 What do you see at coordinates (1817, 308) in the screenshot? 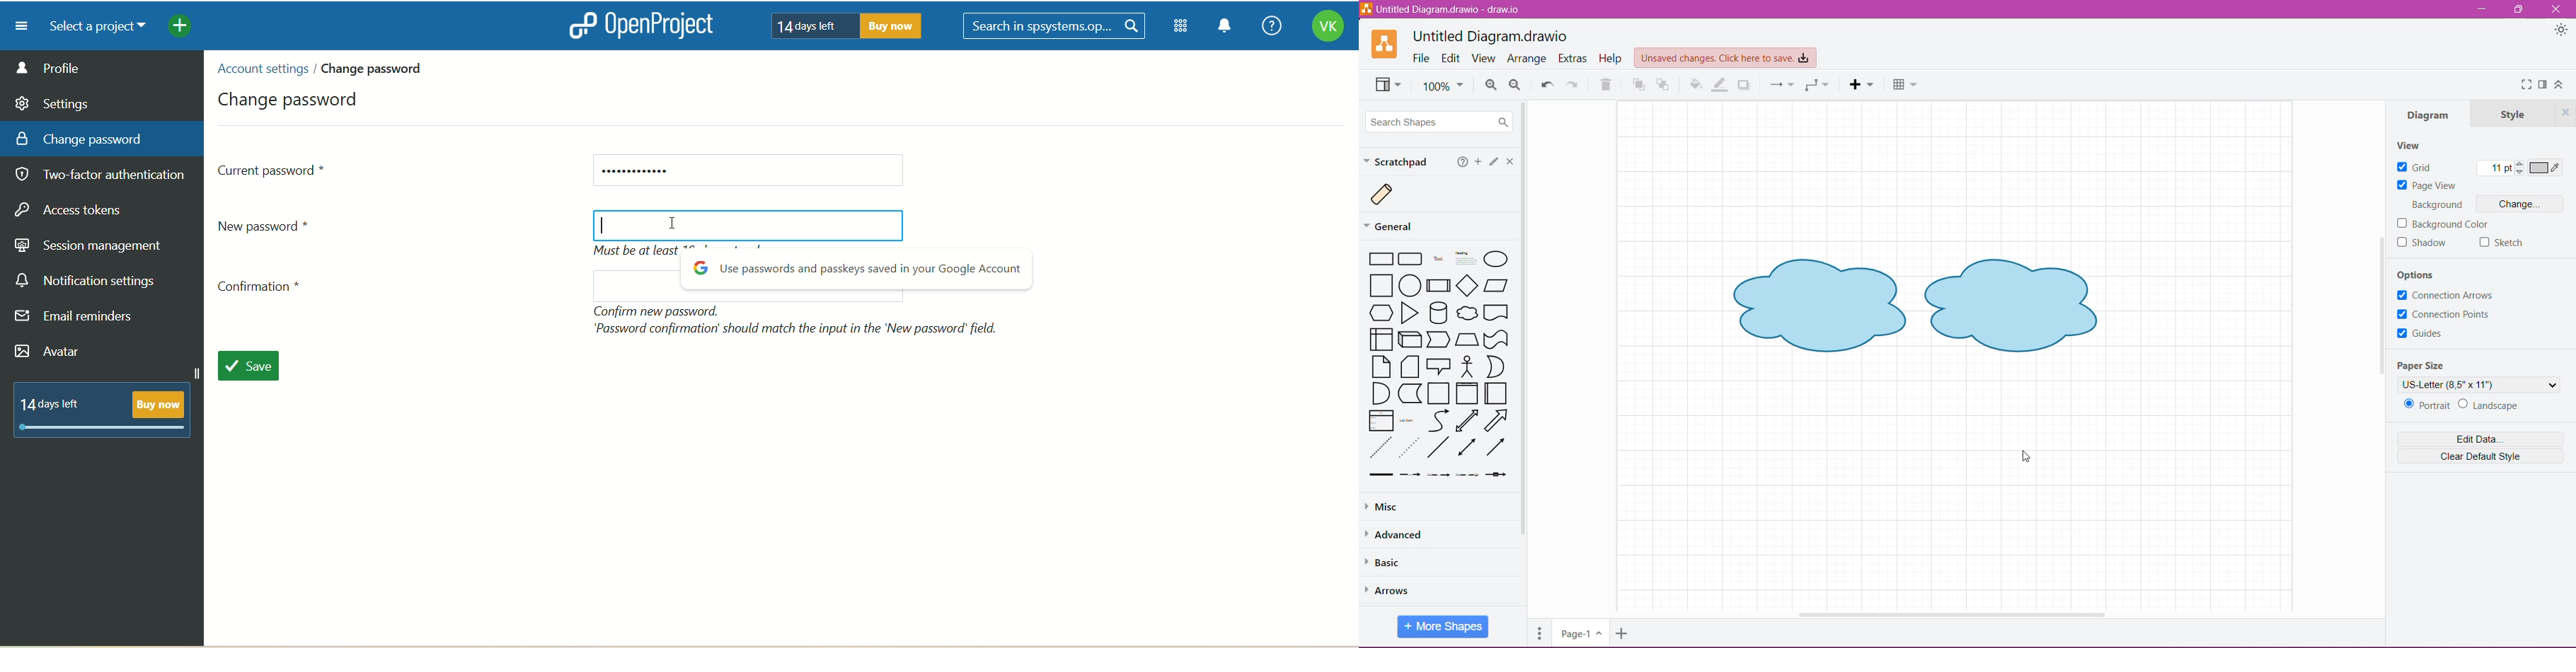
I see `Original Shape` at bounding box center [1817, 308].